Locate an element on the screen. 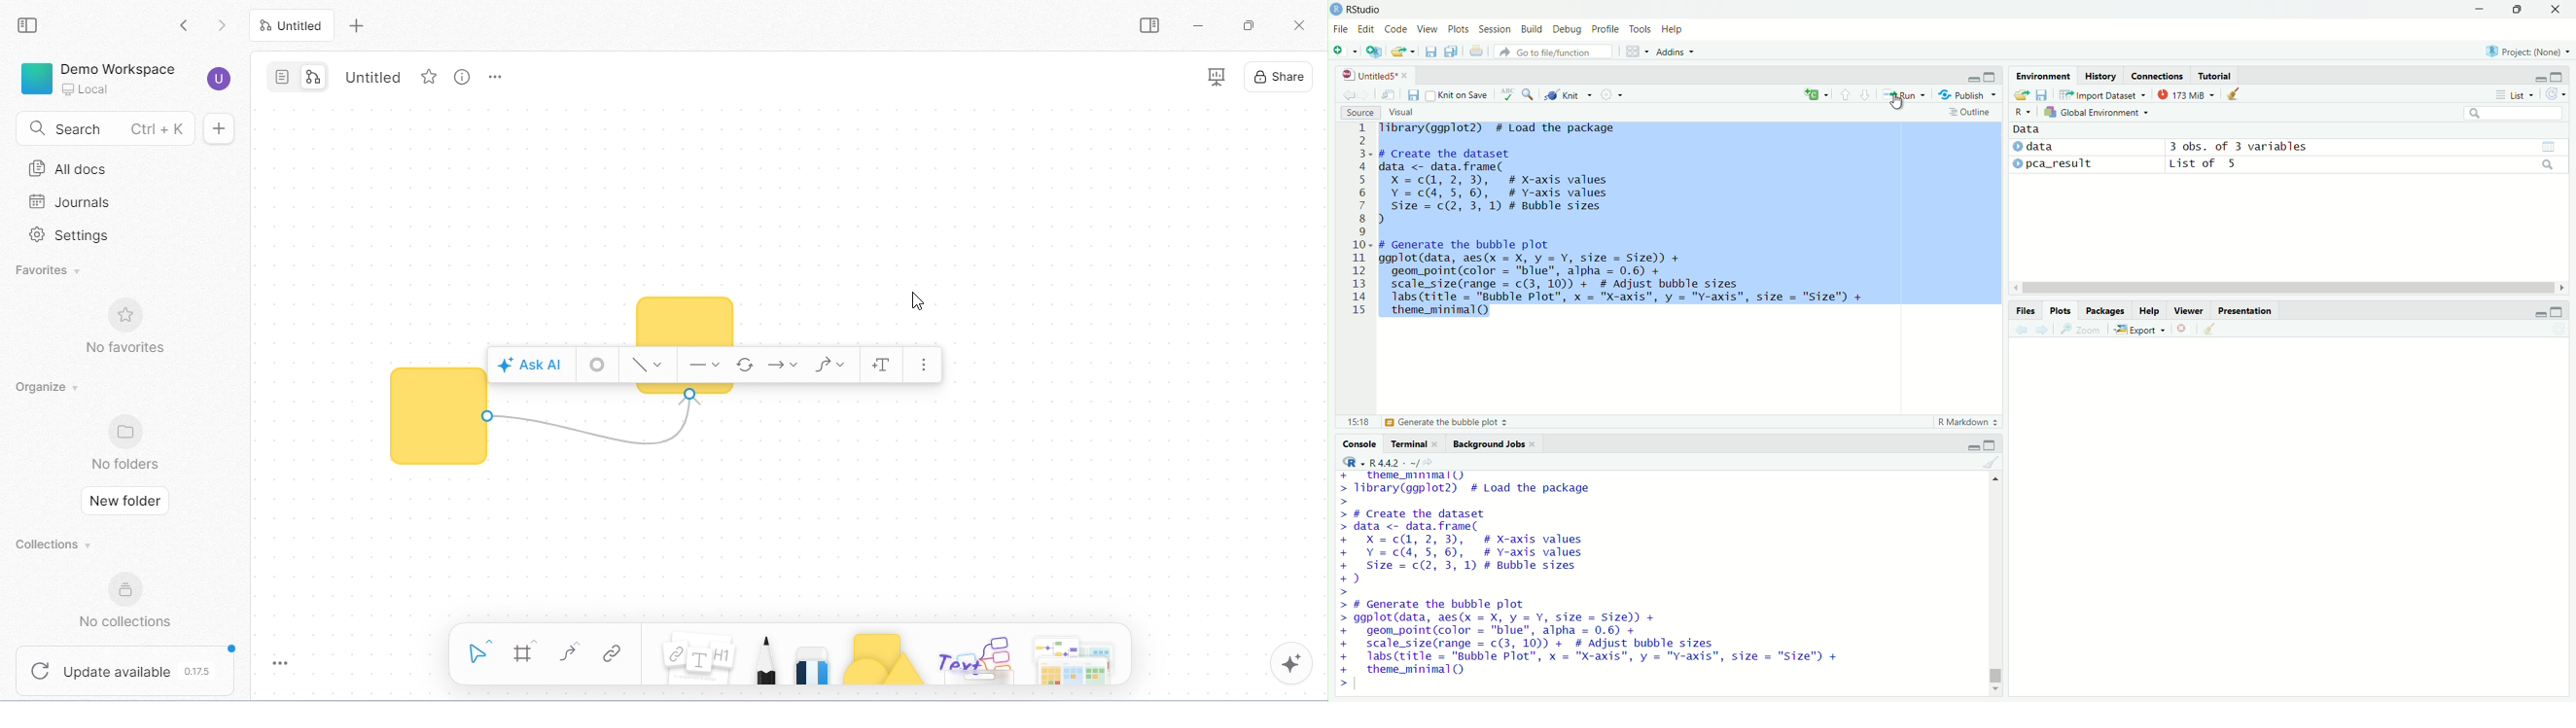 The image size is (2576, 728). clear console is located at coordinates (1993, 462).